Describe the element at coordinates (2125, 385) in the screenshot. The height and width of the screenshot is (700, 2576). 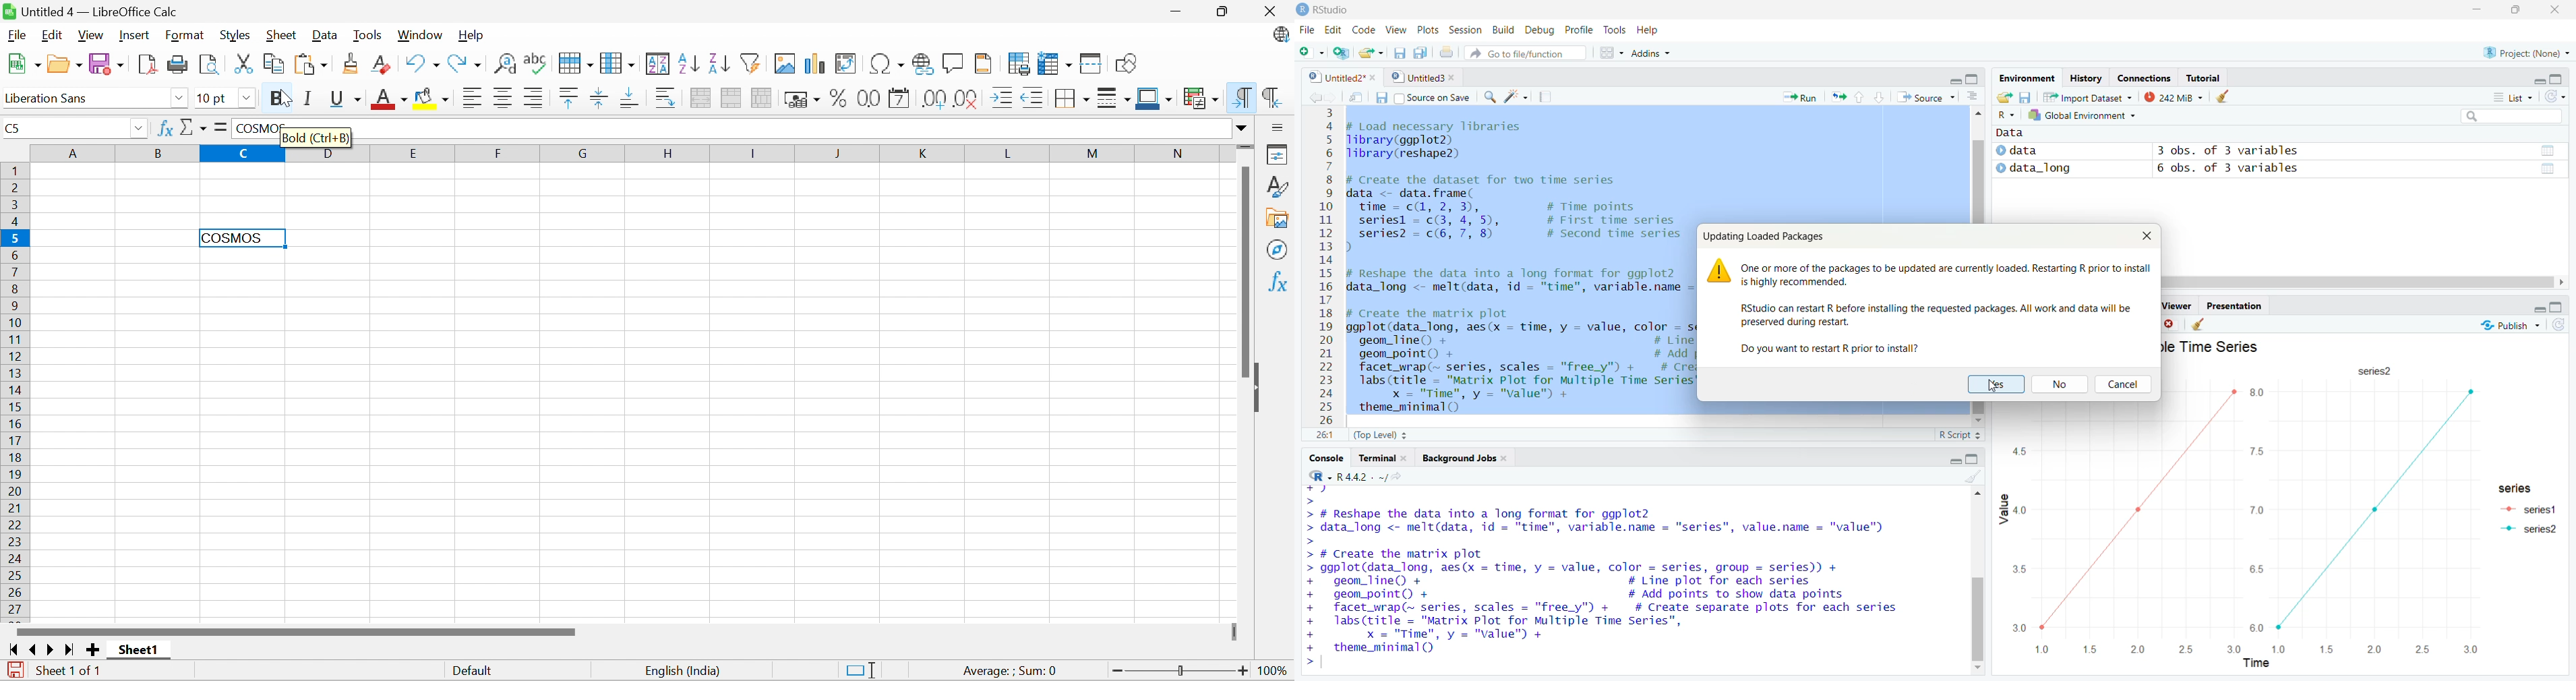
I see `Cancel` at that location.